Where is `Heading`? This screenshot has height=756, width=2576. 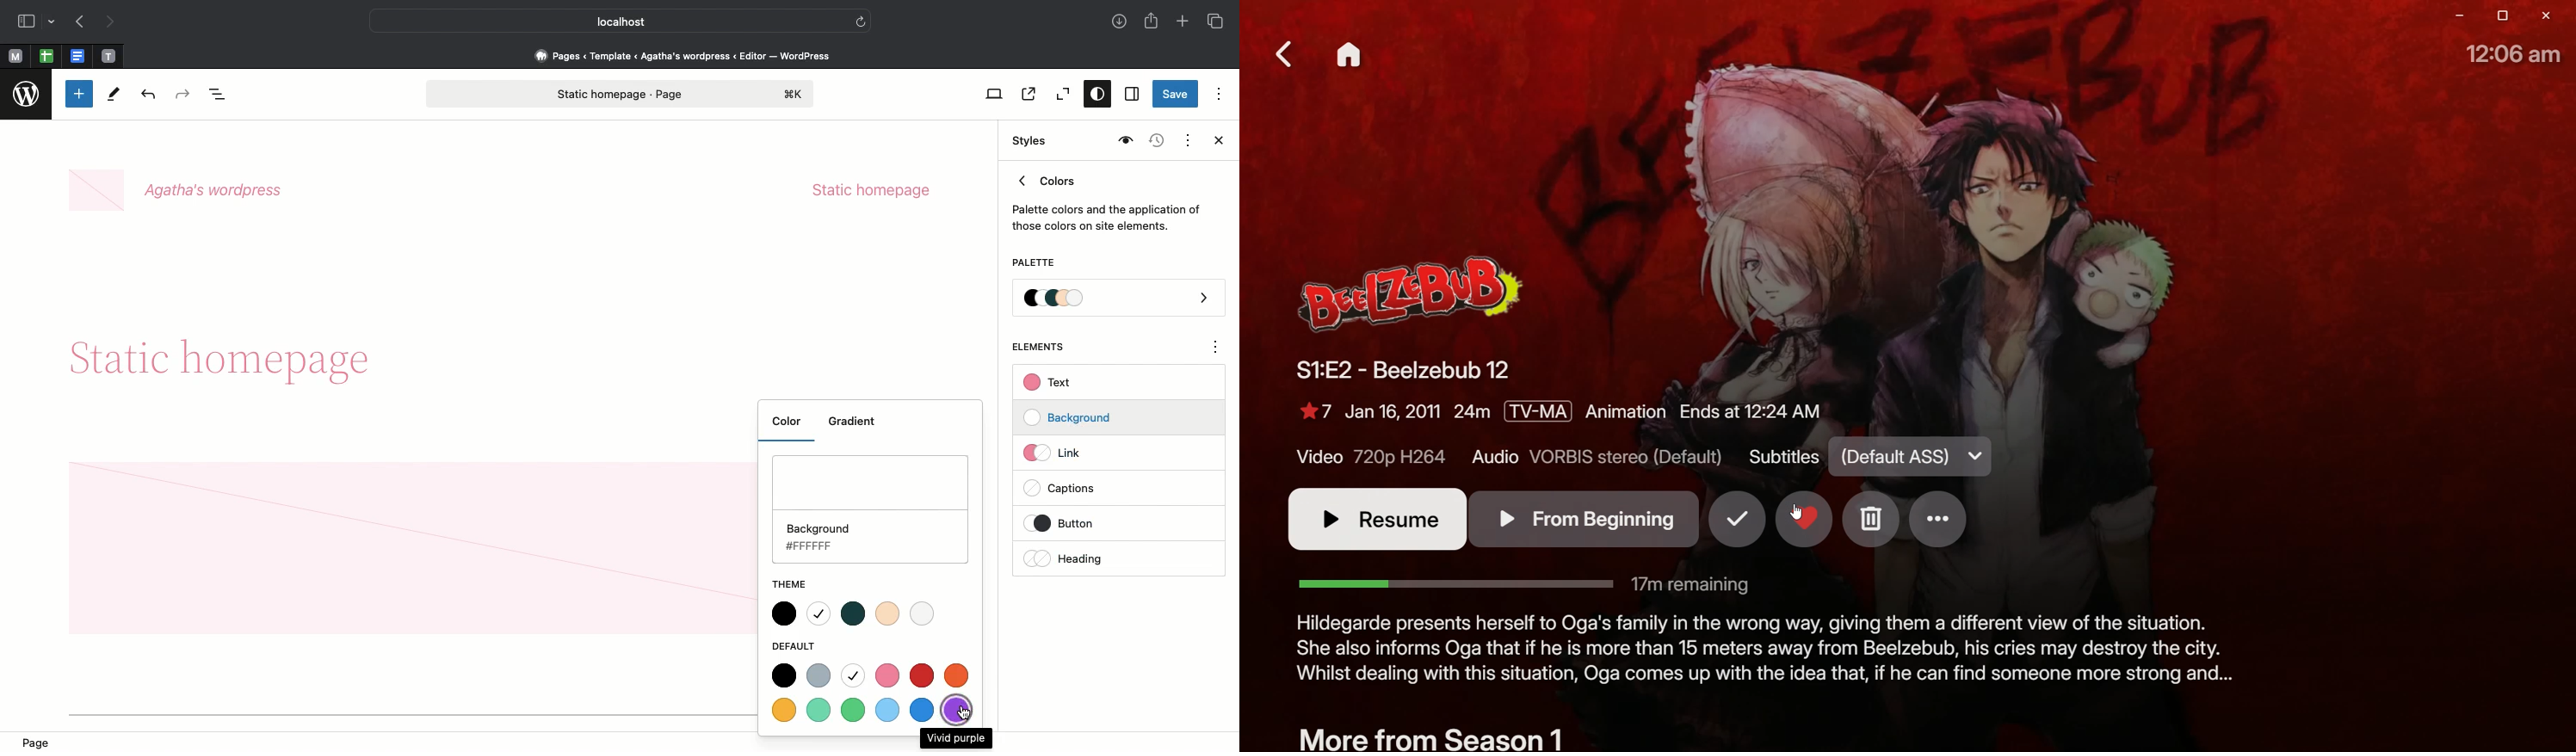 Heading is located at coordinates (1067, 558).